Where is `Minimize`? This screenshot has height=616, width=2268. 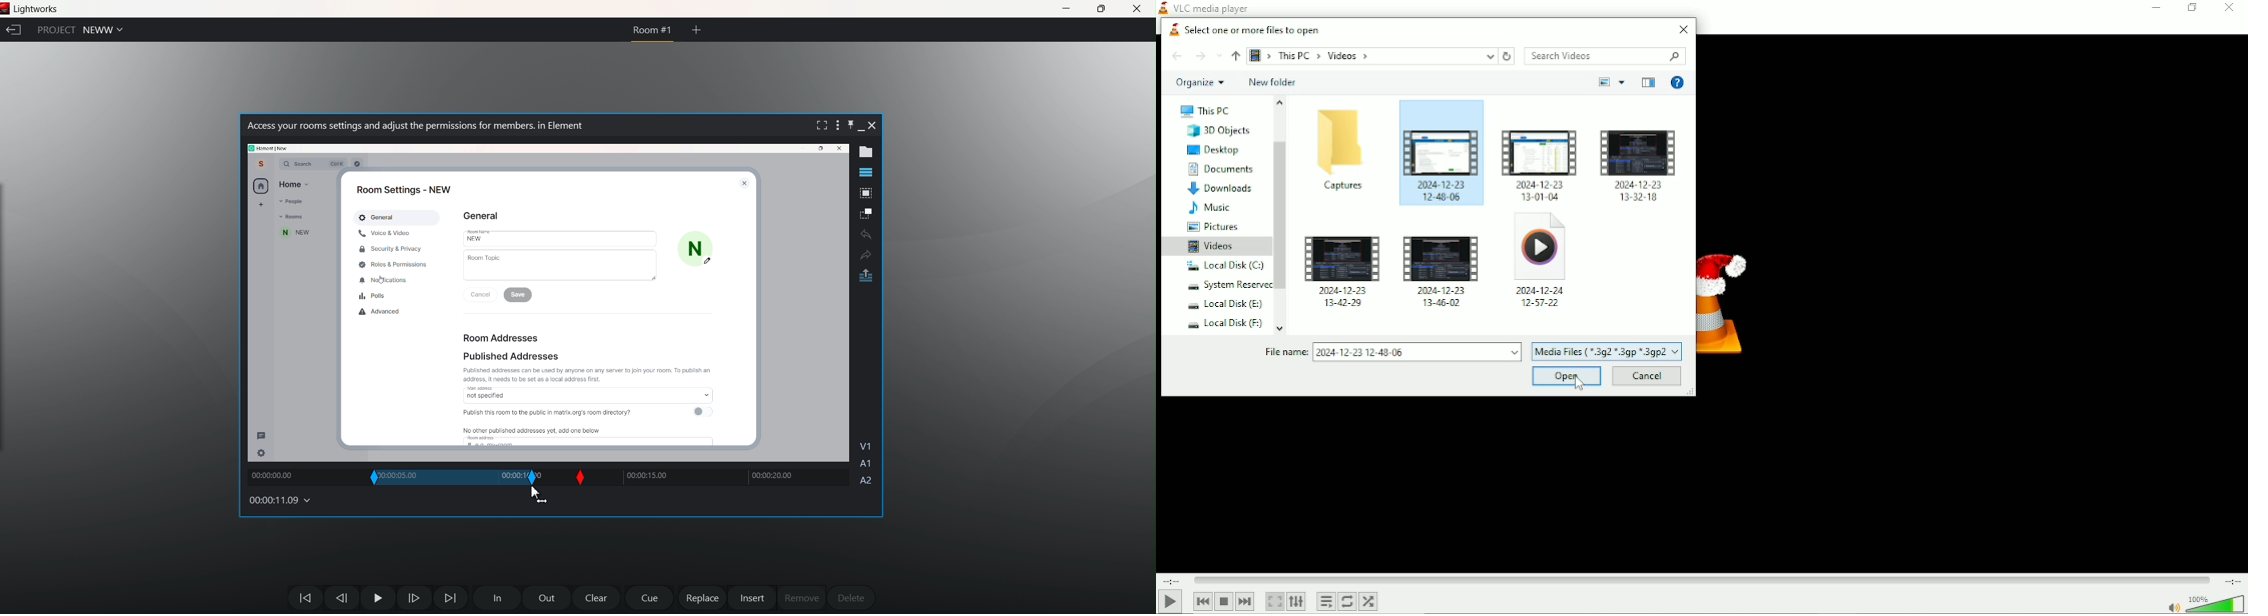 Minimize is located at coordinates (2155, 8).